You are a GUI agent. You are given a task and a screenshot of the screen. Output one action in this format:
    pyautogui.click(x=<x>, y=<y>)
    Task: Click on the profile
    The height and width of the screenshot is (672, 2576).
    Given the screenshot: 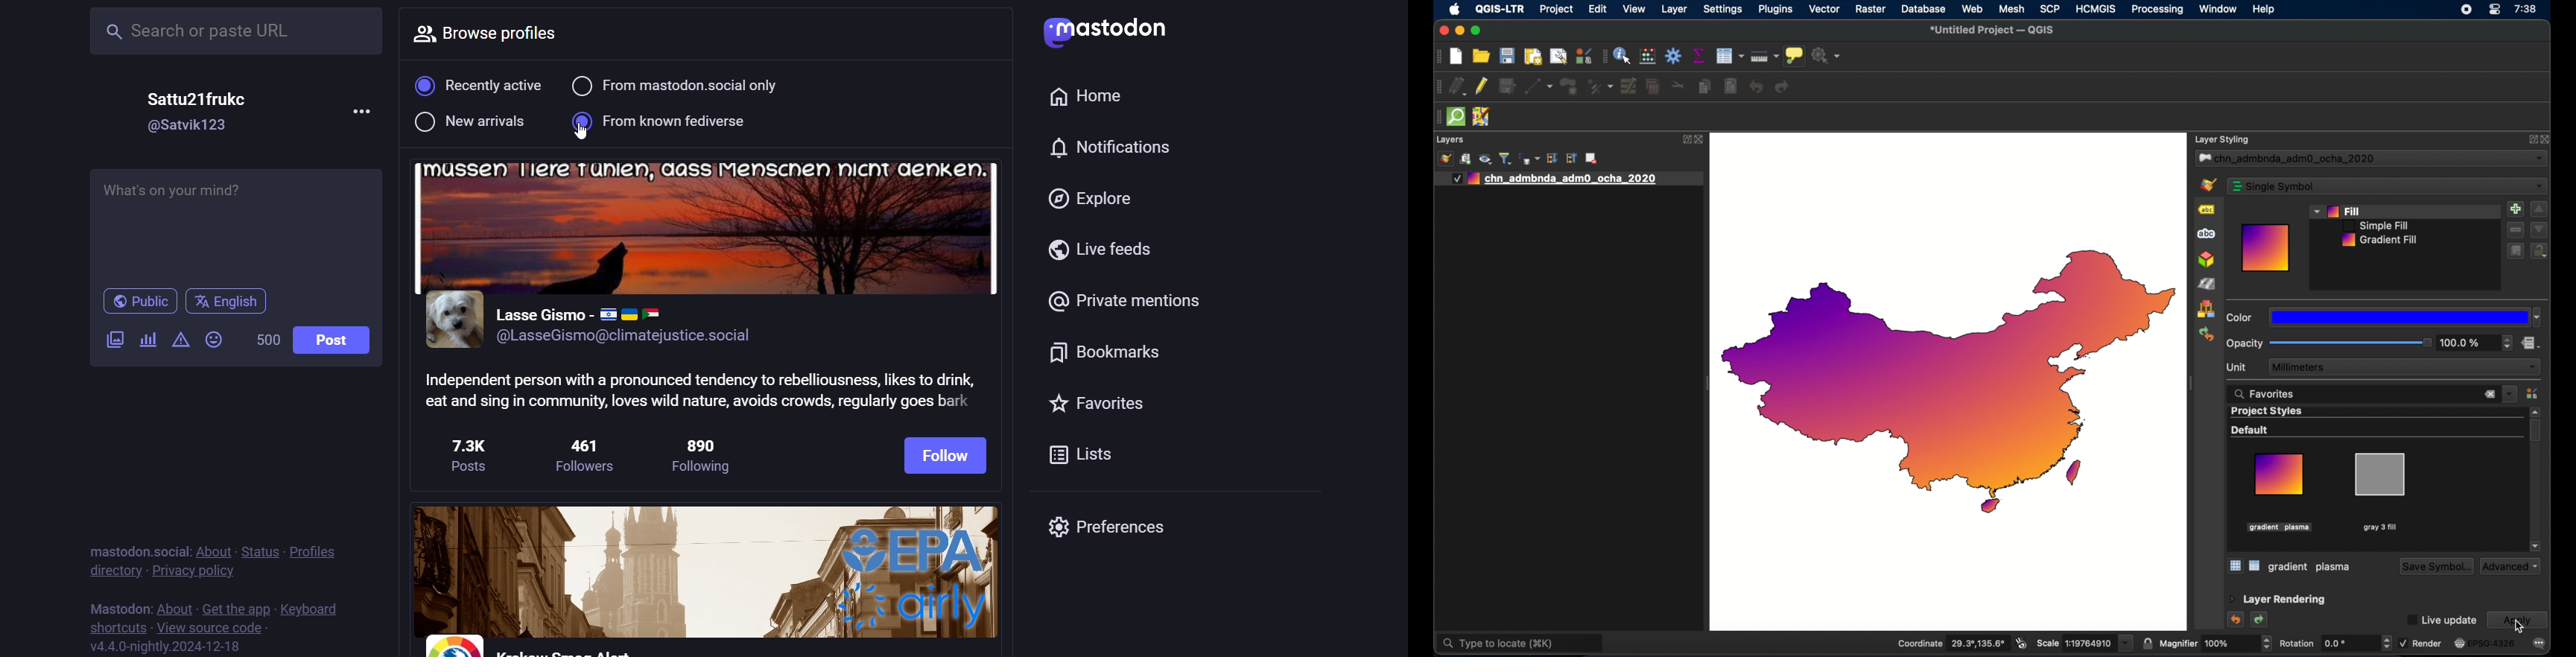 What is the action you would take?
    pyautogui.click(x=314, y=548)
    